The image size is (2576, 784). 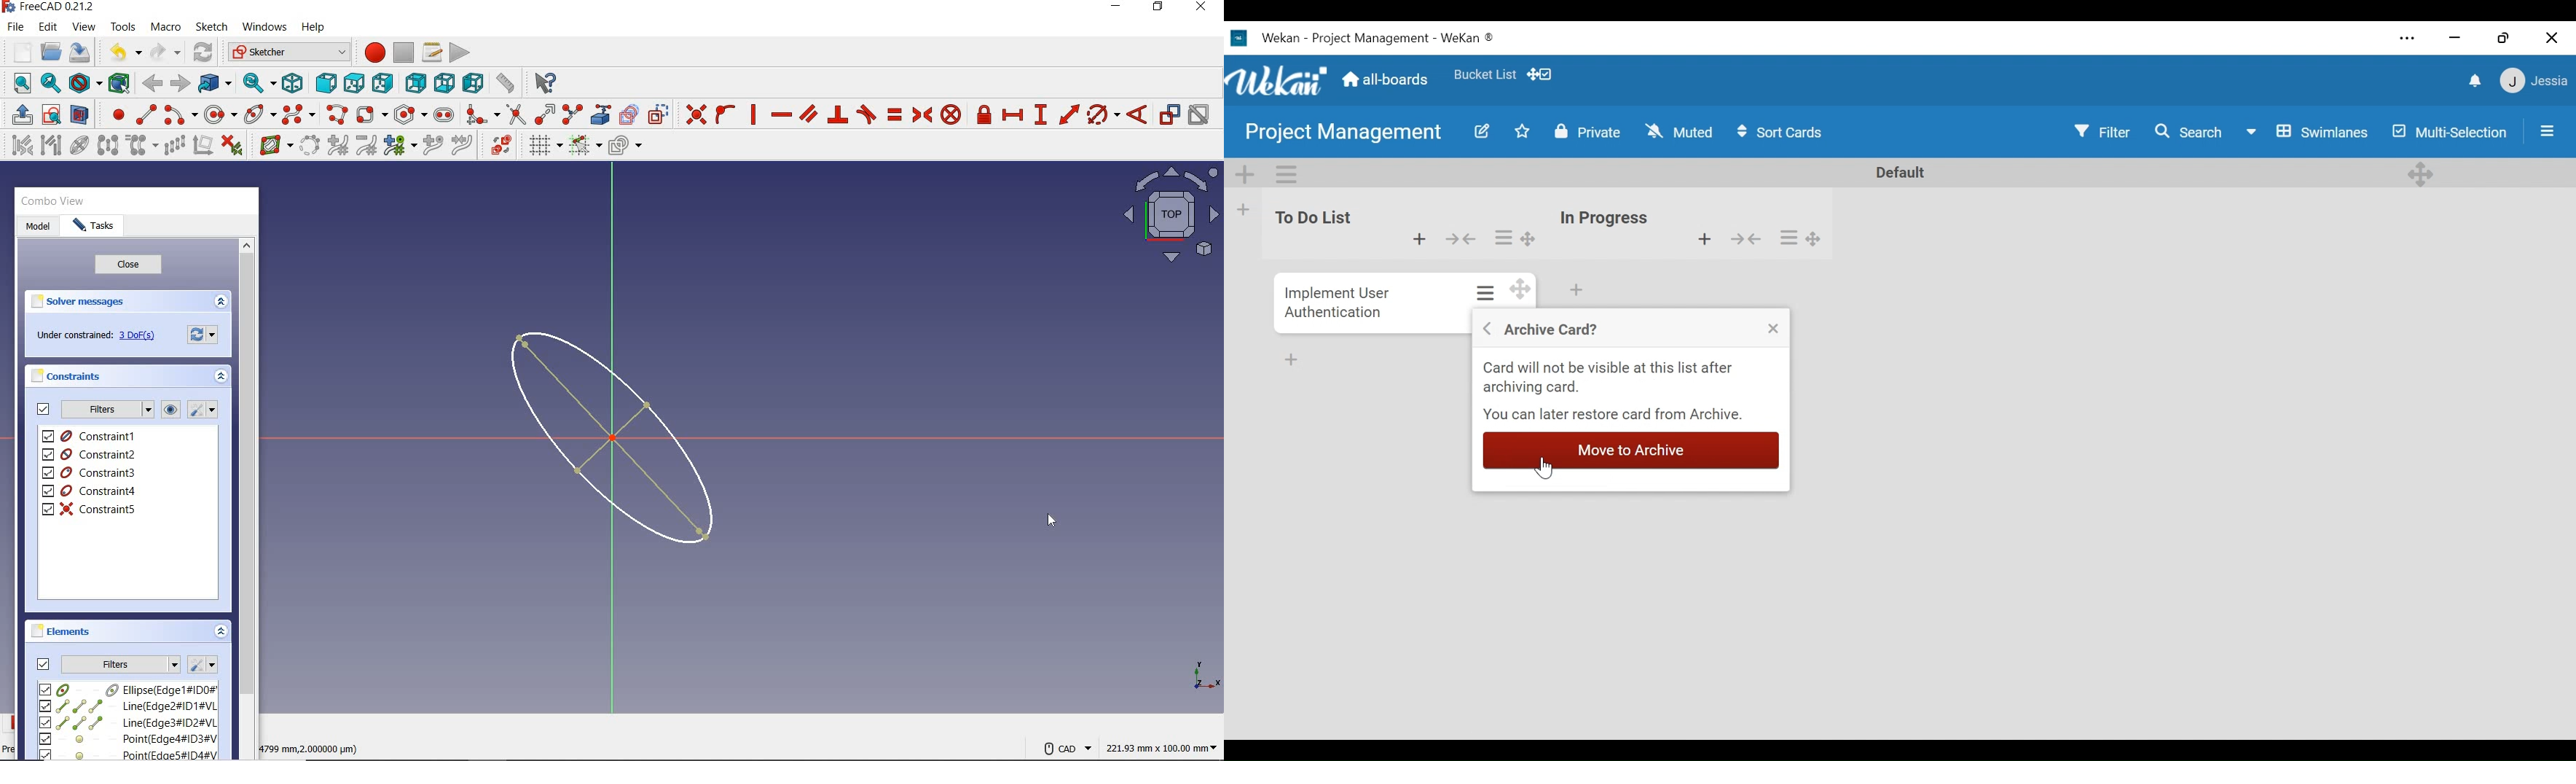 I want to click on right, so click(x=382, y=82).